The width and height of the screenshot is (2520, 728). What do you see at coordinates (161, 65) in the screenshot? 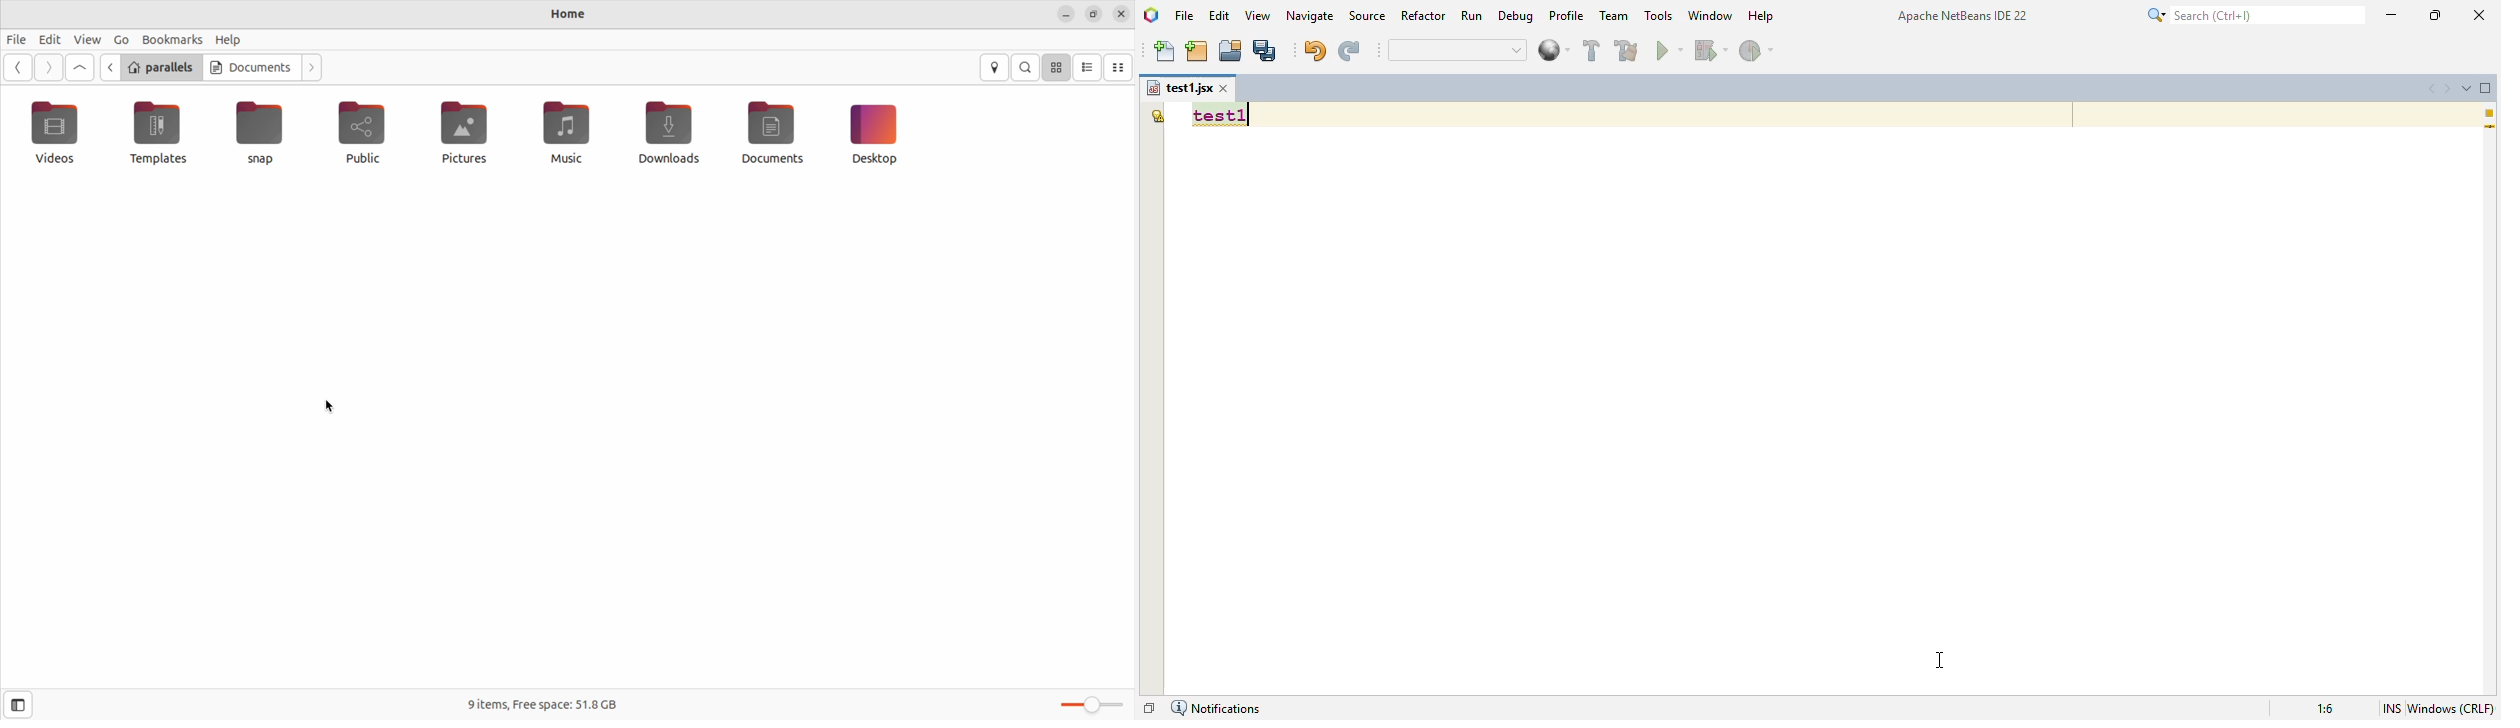
I see `parallels` at bounding box center [161, 65].